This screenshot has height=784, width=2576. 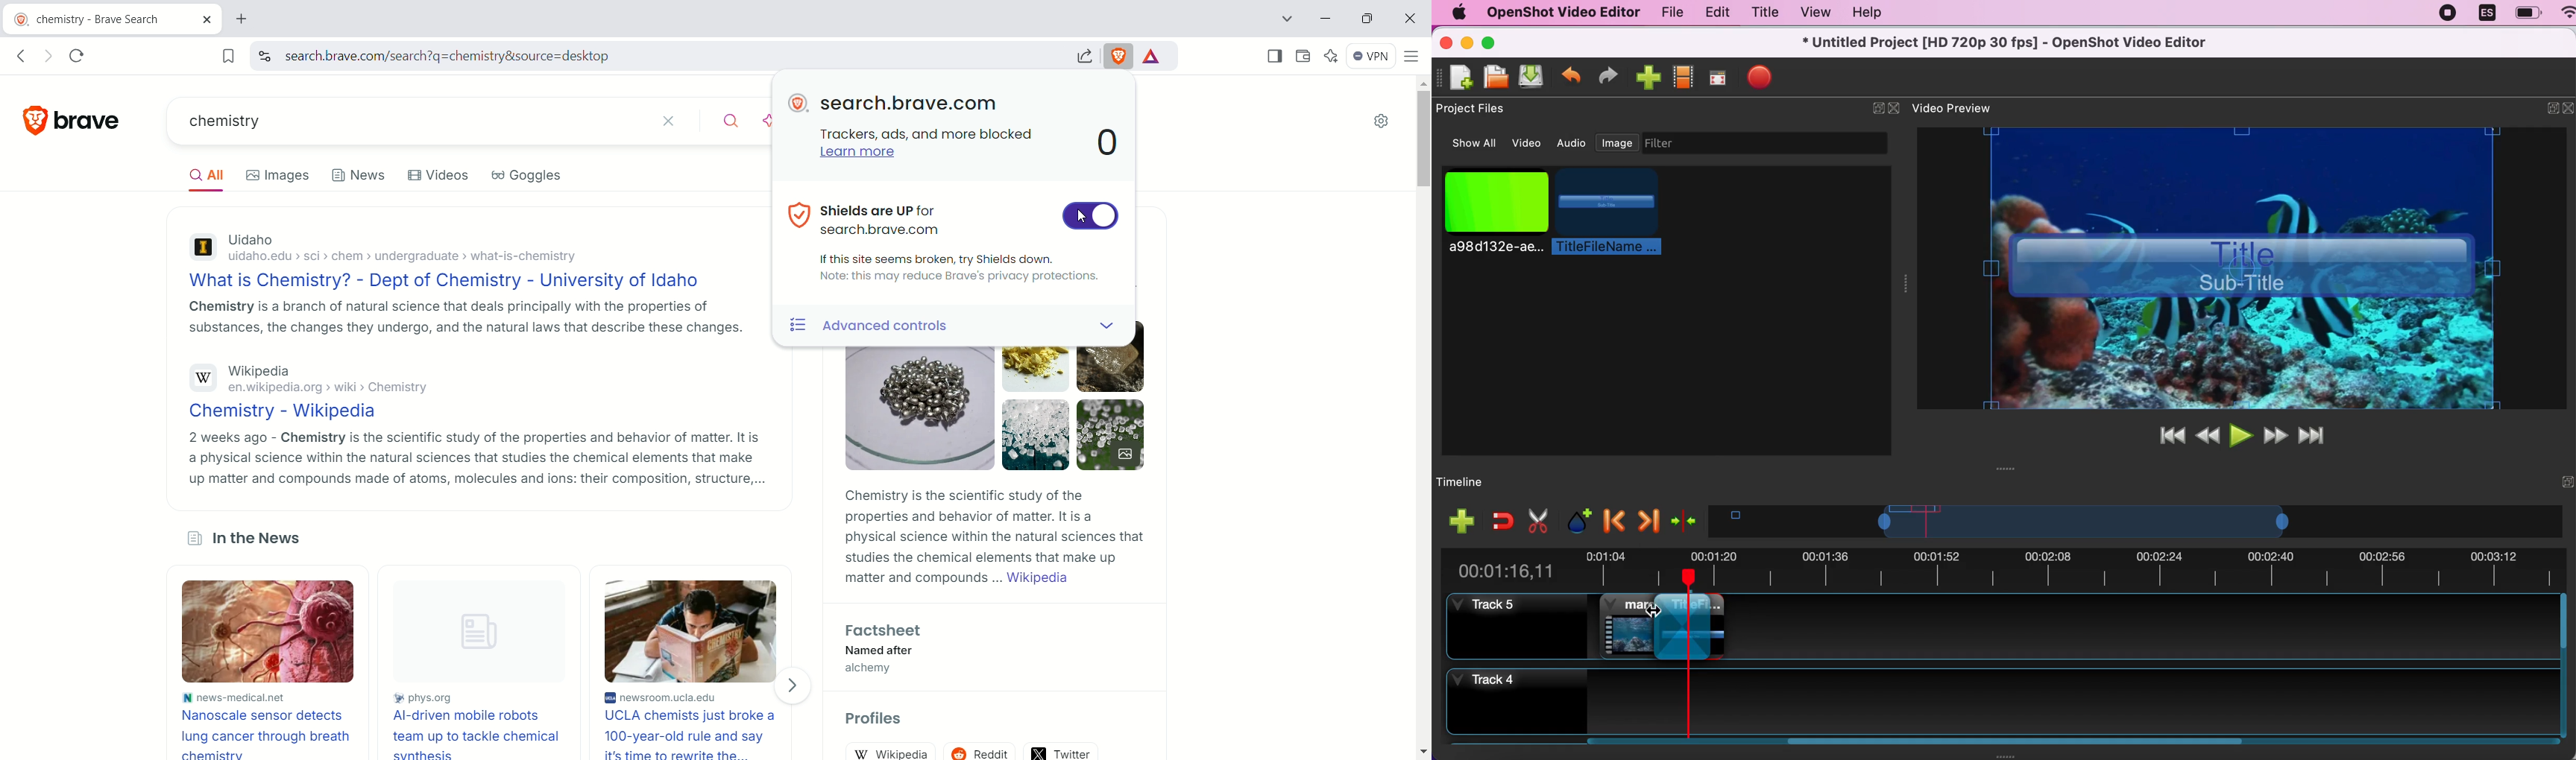 I want to click on search, so click(x=732, y=123).